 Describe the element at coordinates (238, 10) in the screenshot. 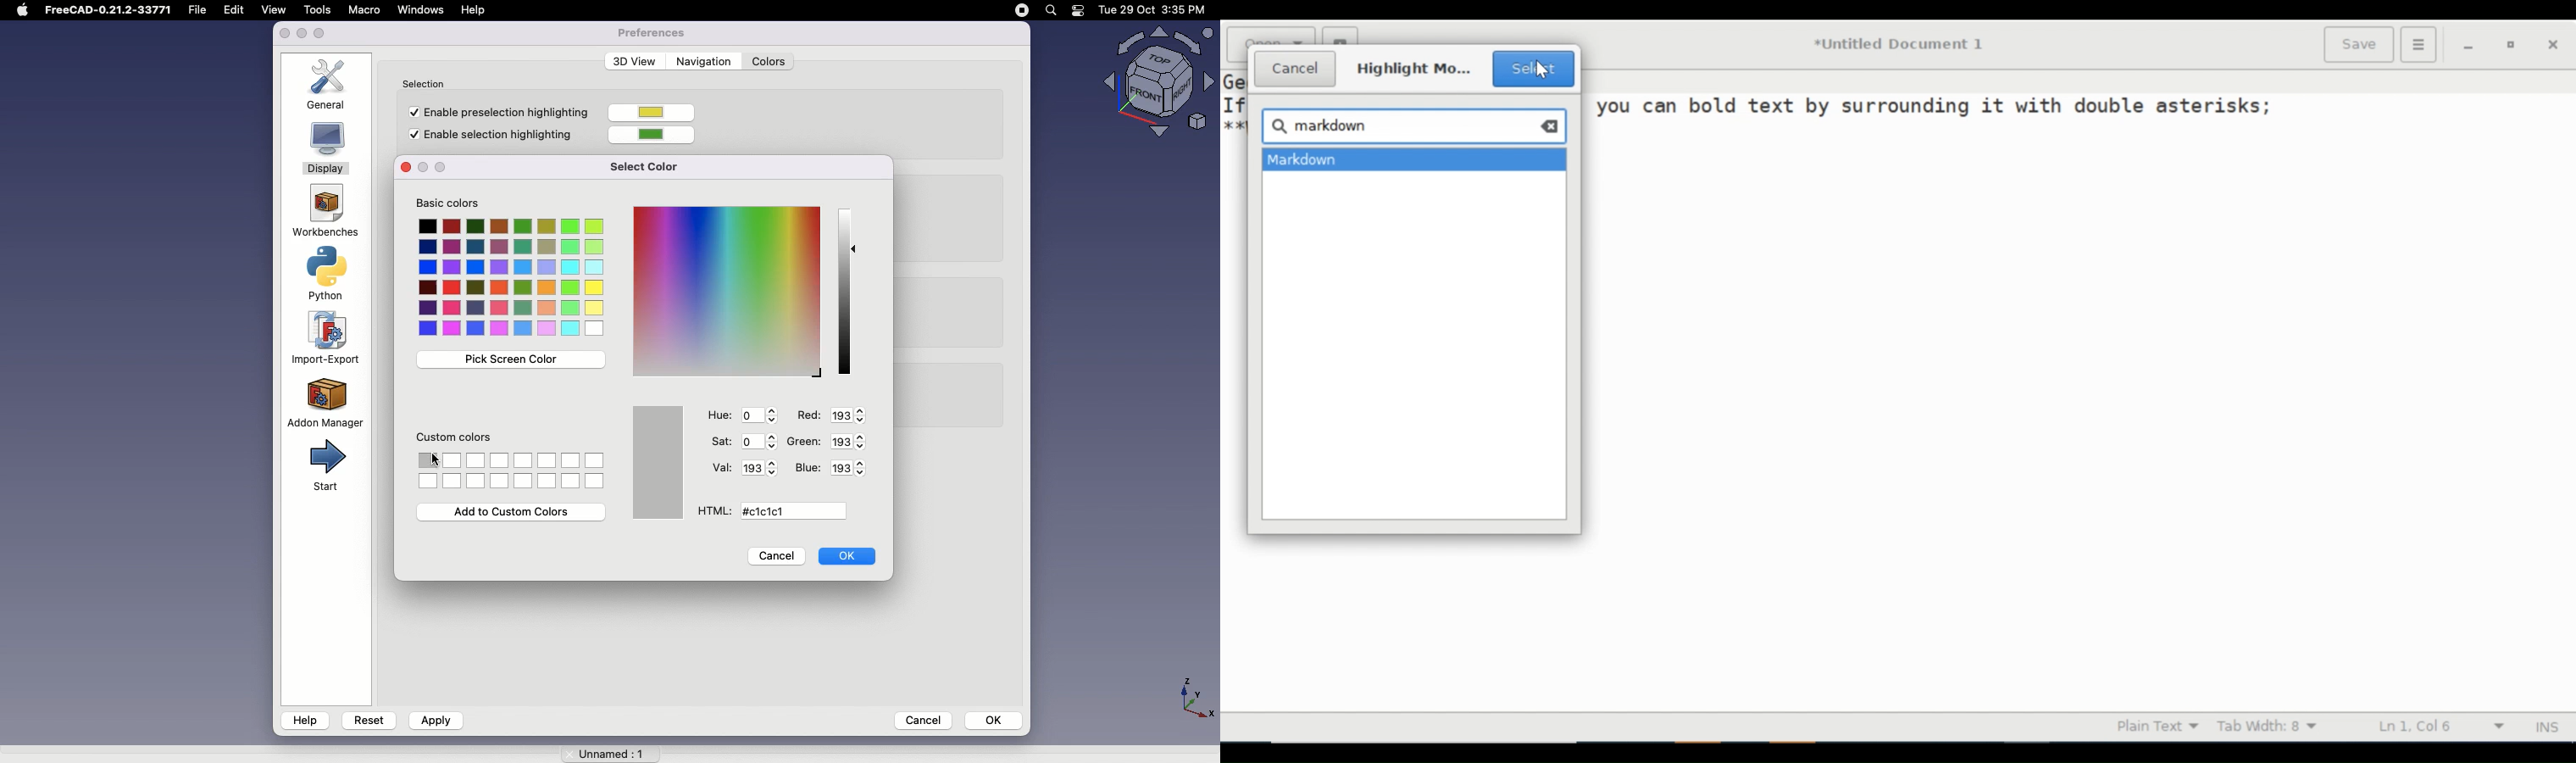

I see `Edit` at that location.